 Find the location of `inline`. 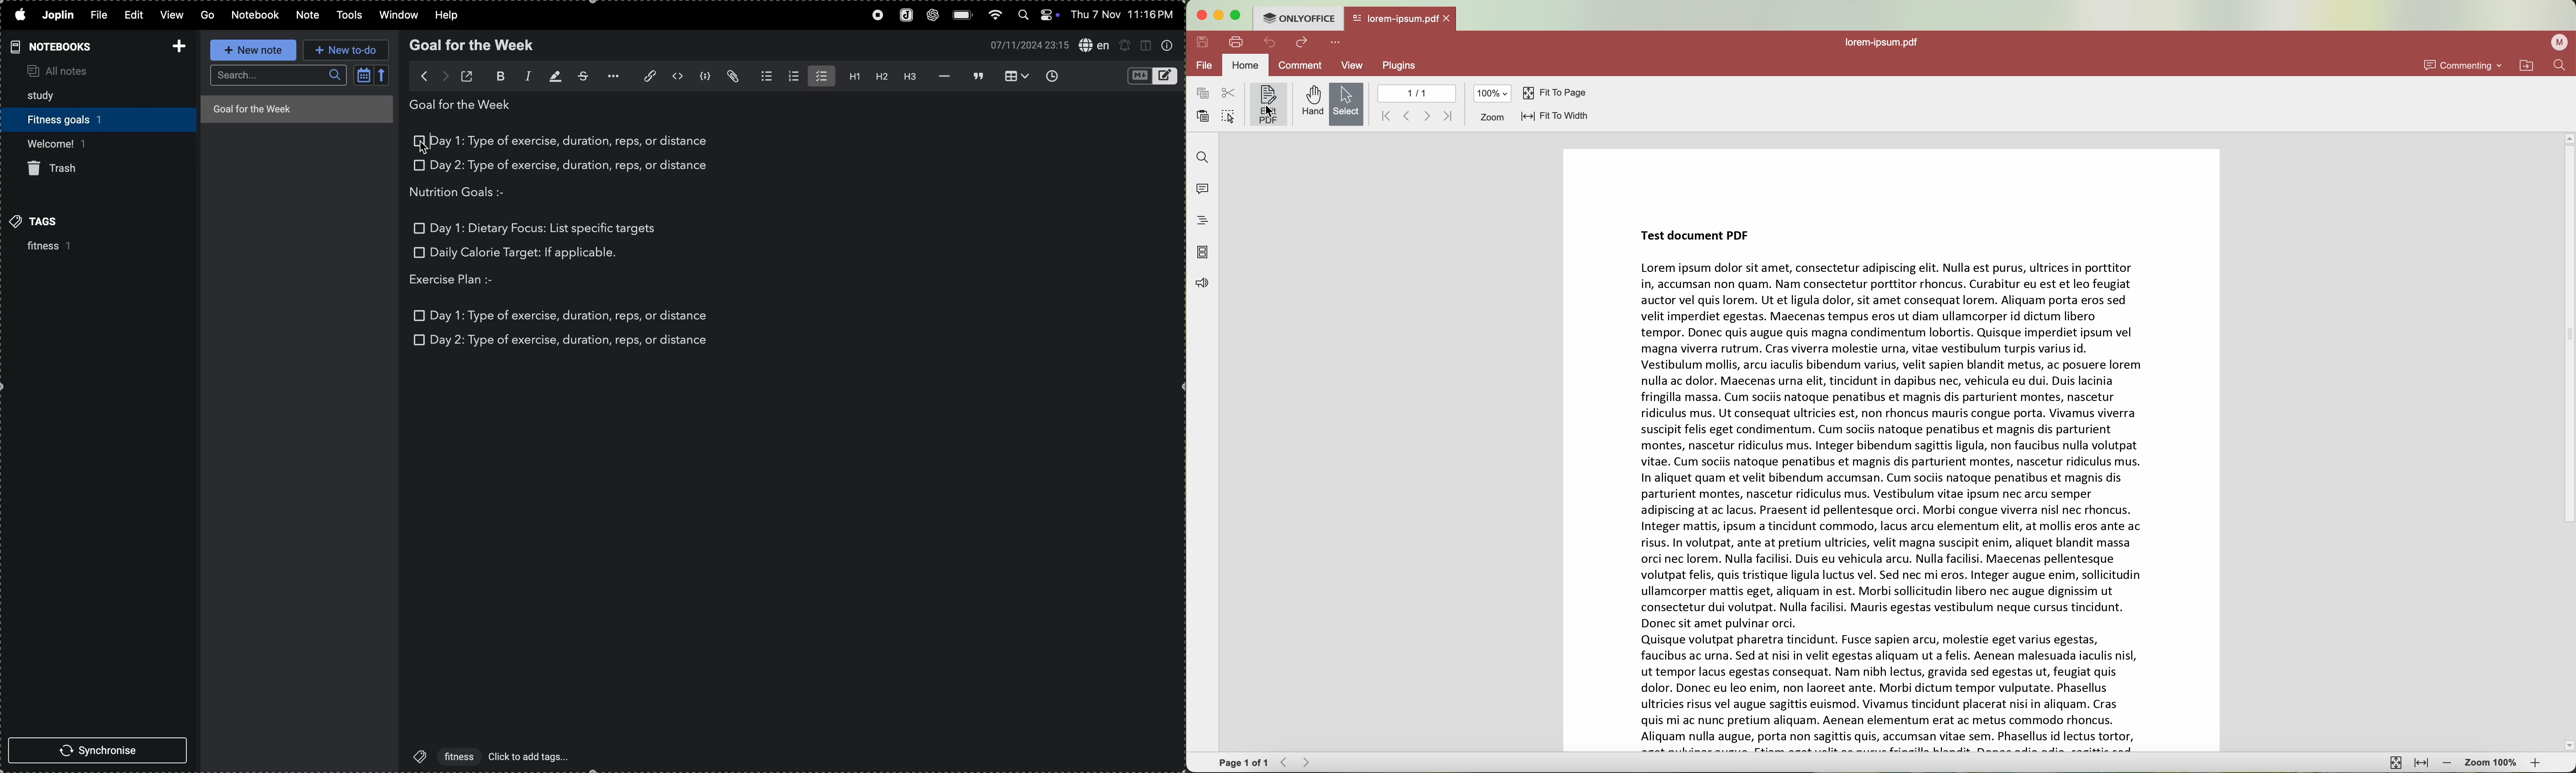

inline is located at coordinates (676, 77).